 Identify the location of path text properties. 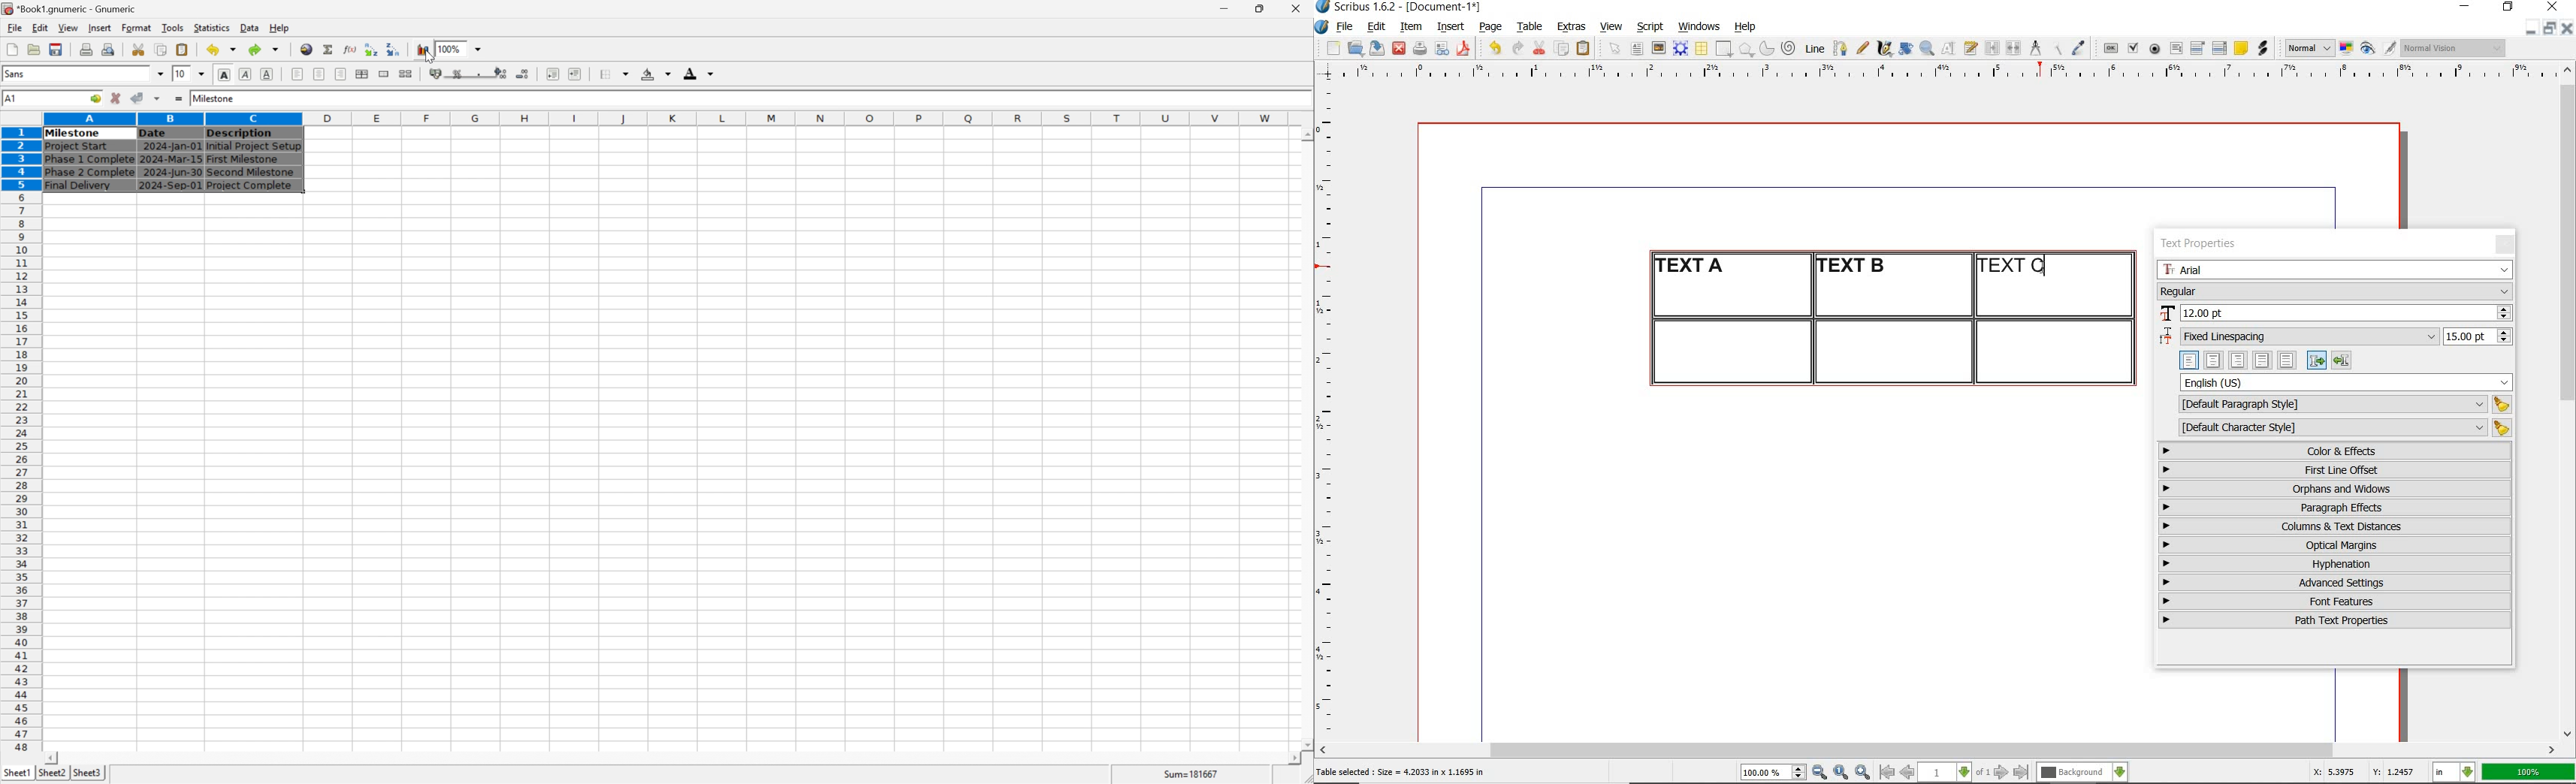
(2333, 620).